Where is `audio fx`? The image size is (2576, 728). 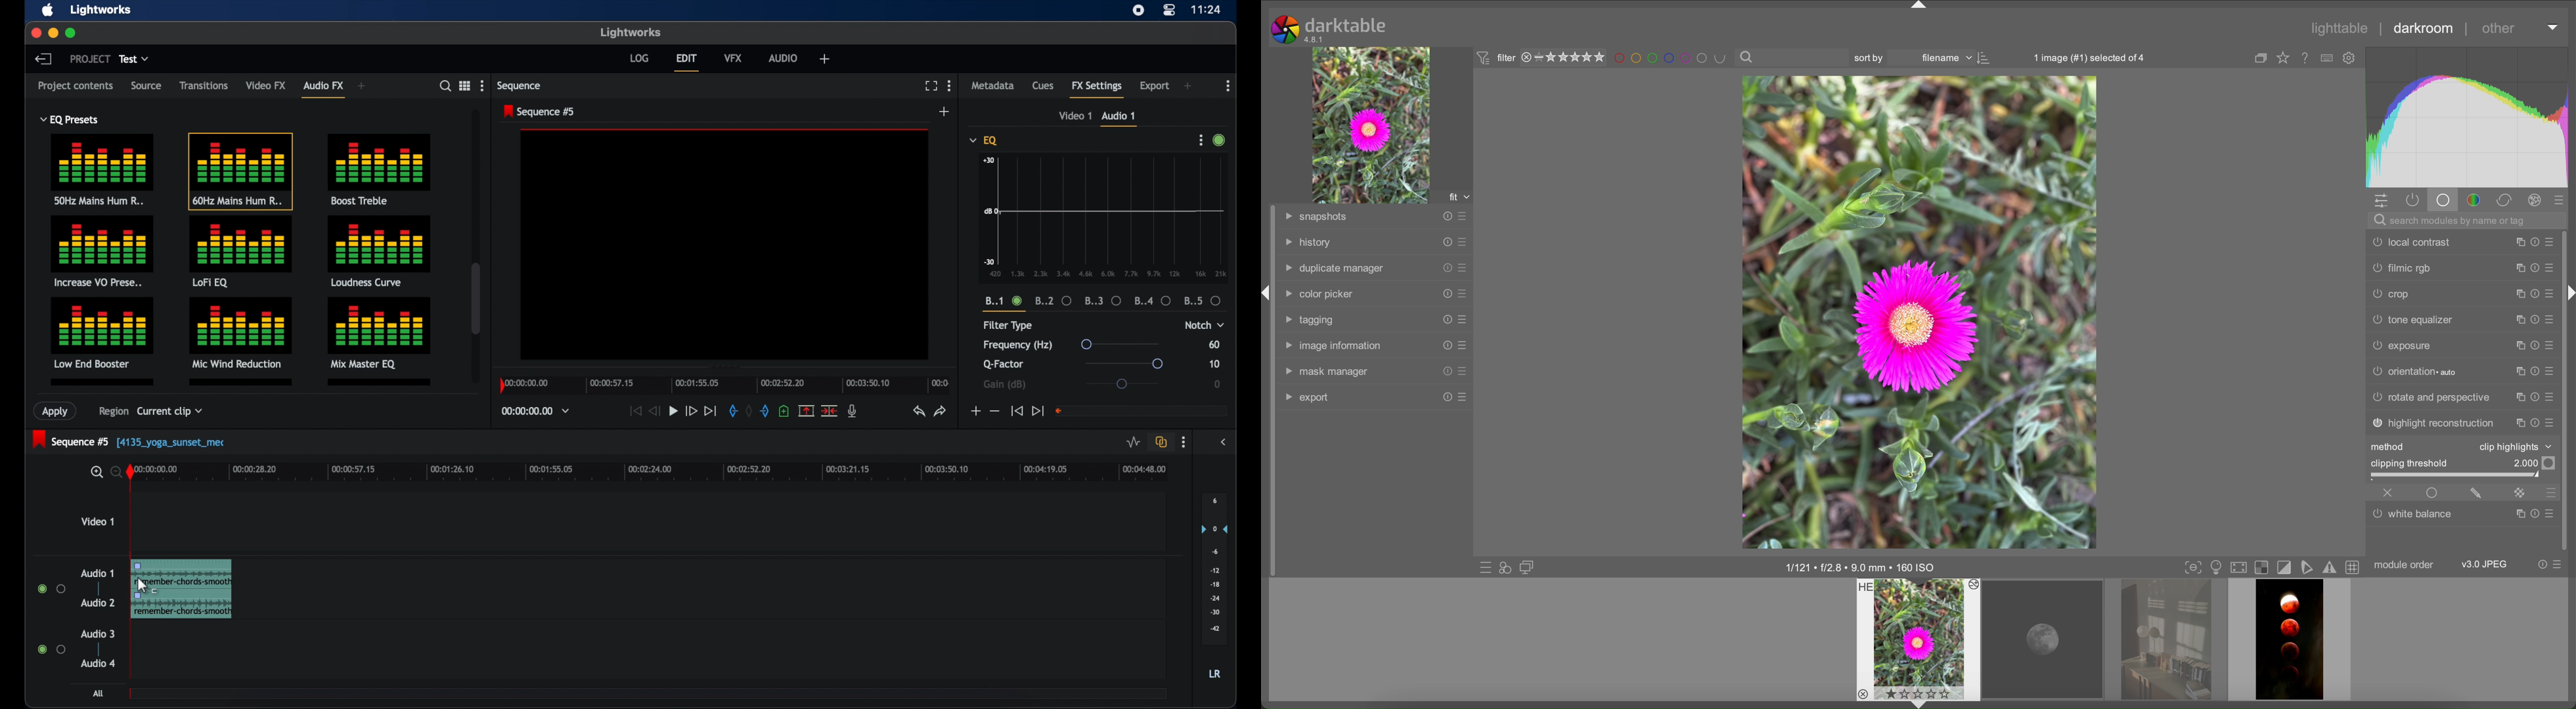
audio fx is located at coordinates (323, 89).